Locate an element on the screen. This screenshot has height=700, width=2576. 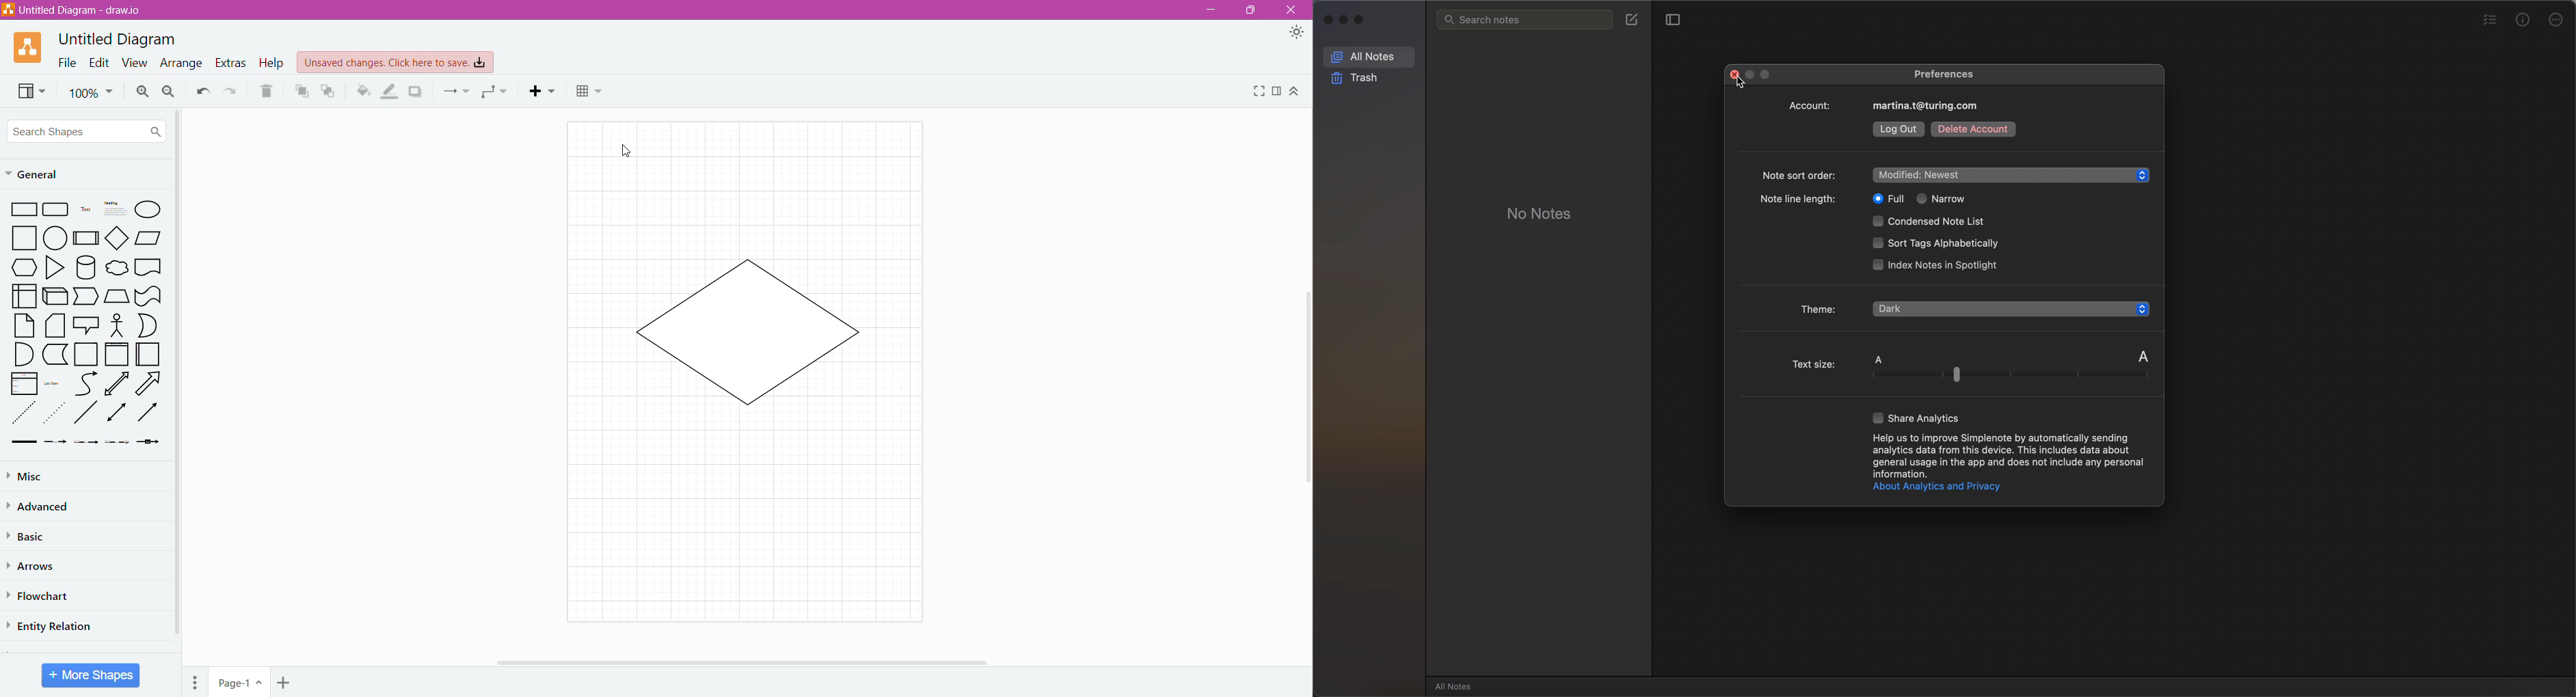
no notes is located at coordinates (1540, 212).